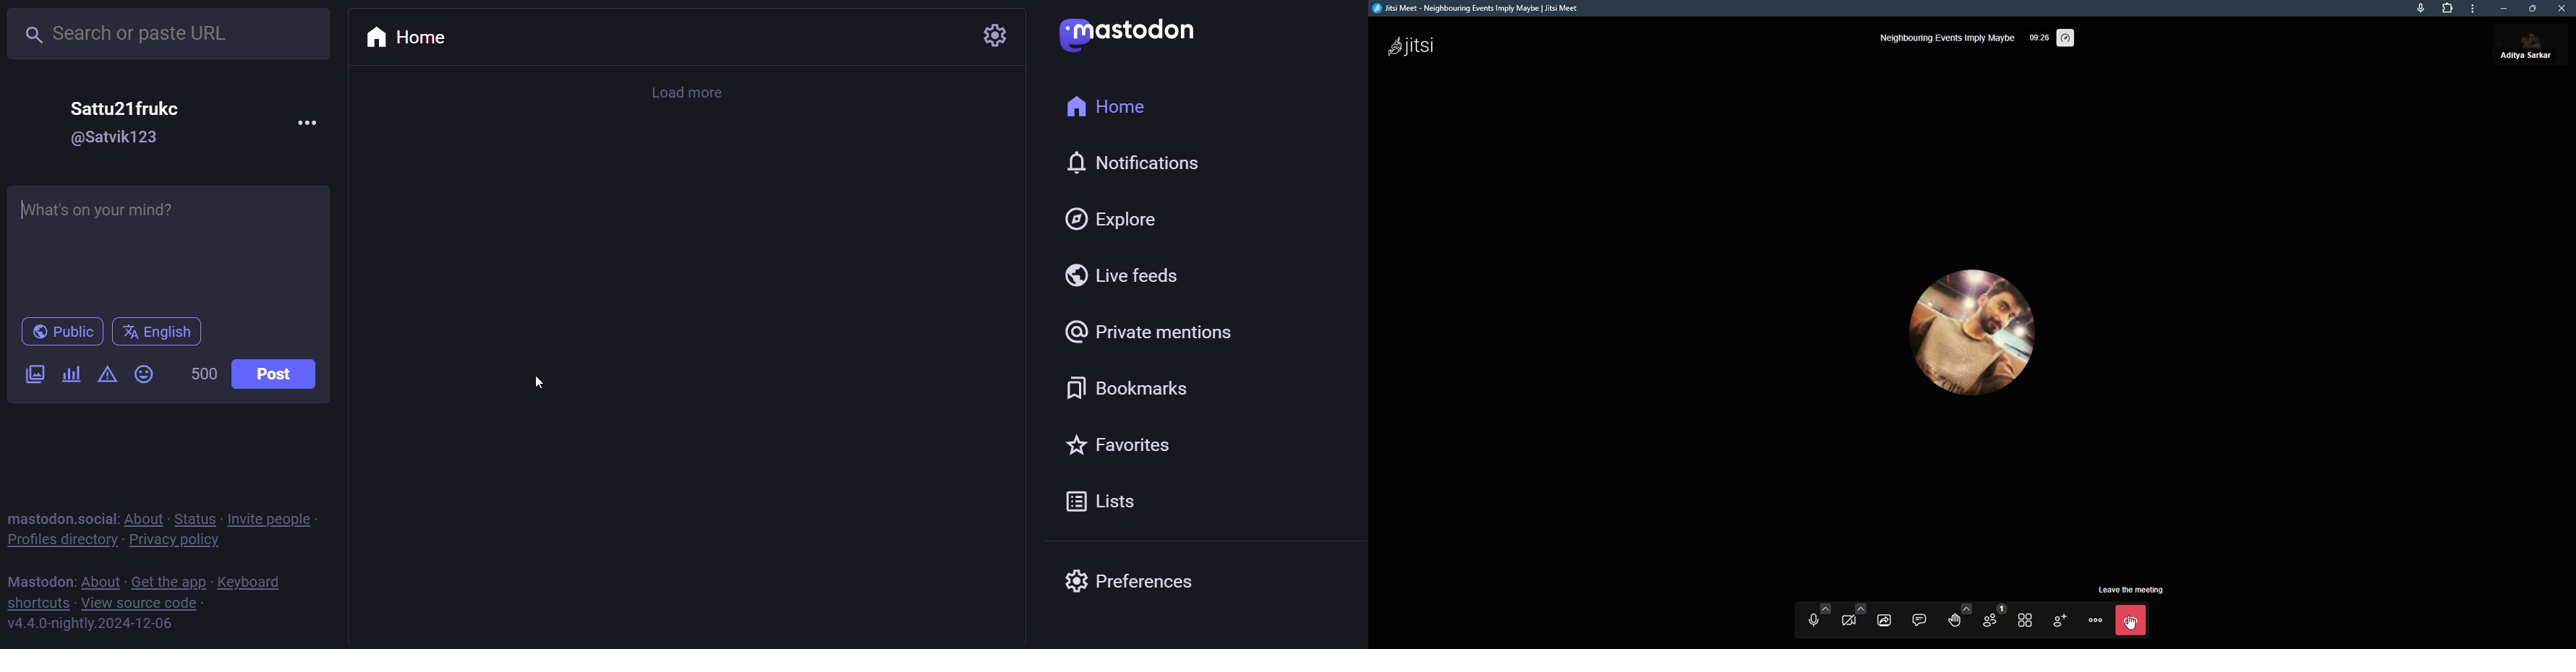 Image resolution: width=2576 pixels, height=672 pixels. I want to click on explore, so click(1113, 218).